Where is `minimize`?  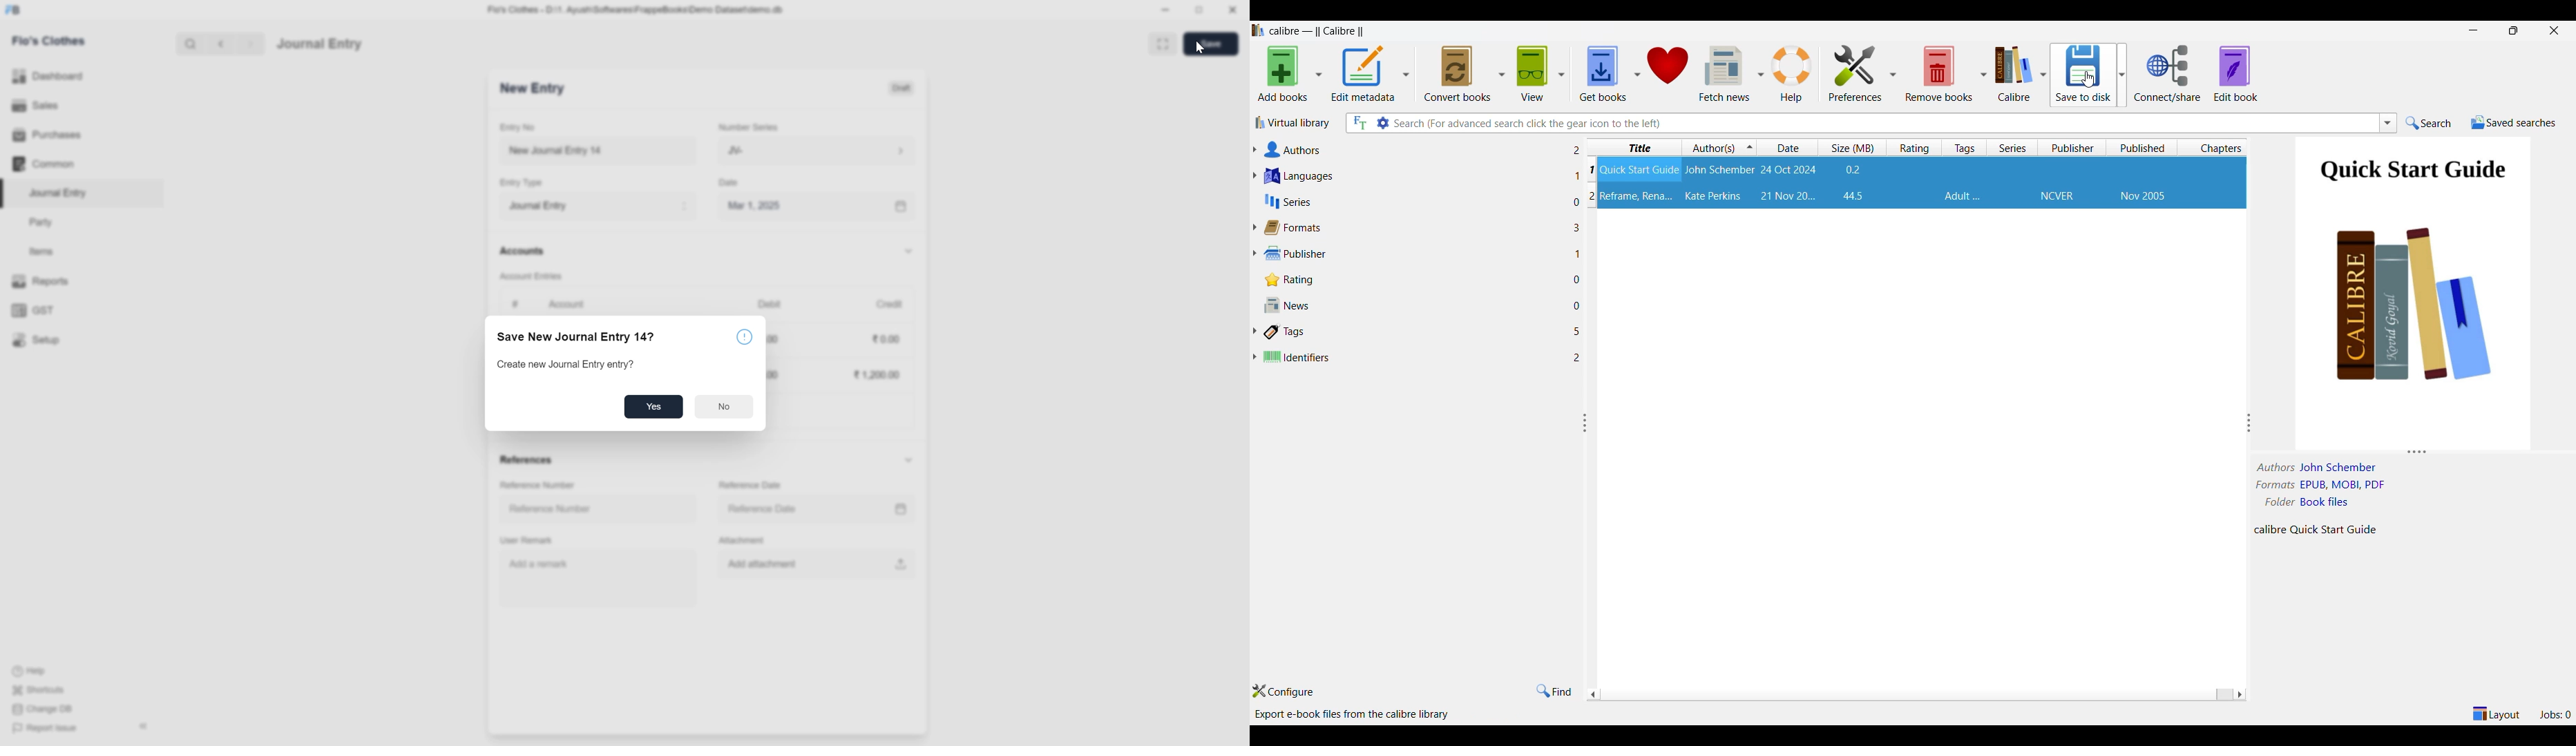
minimize is located at coordinates (1166, 11).